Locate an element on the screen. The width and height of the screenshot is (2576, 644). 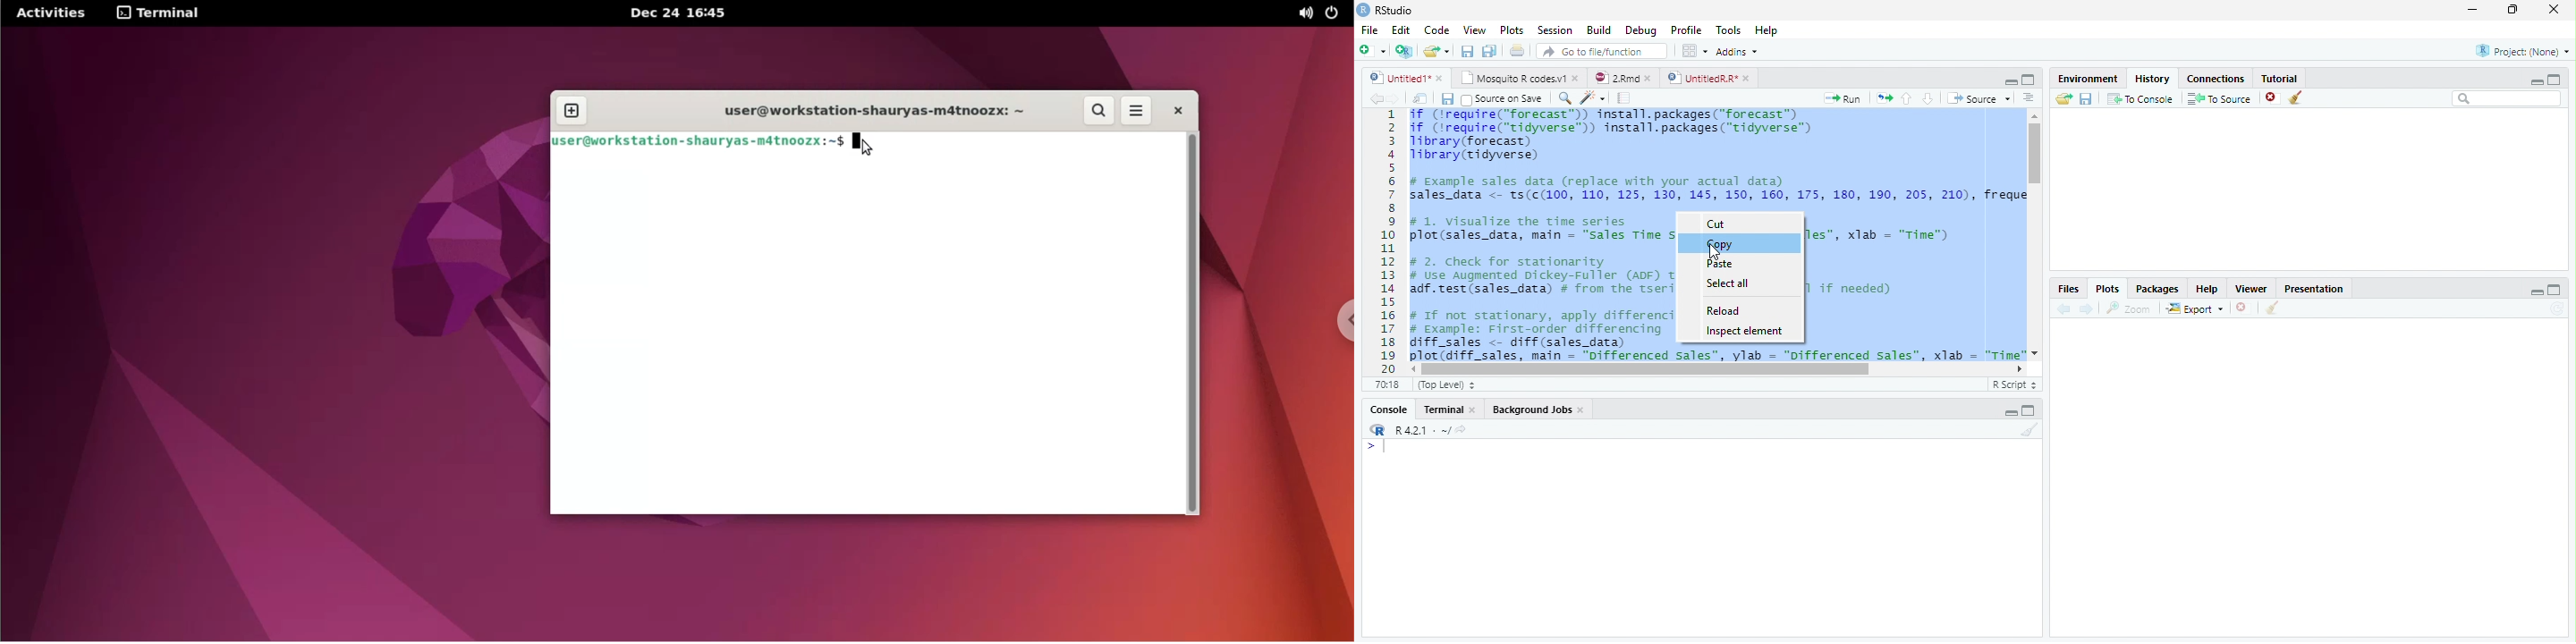
Files is located at coordinates (2071, 289).